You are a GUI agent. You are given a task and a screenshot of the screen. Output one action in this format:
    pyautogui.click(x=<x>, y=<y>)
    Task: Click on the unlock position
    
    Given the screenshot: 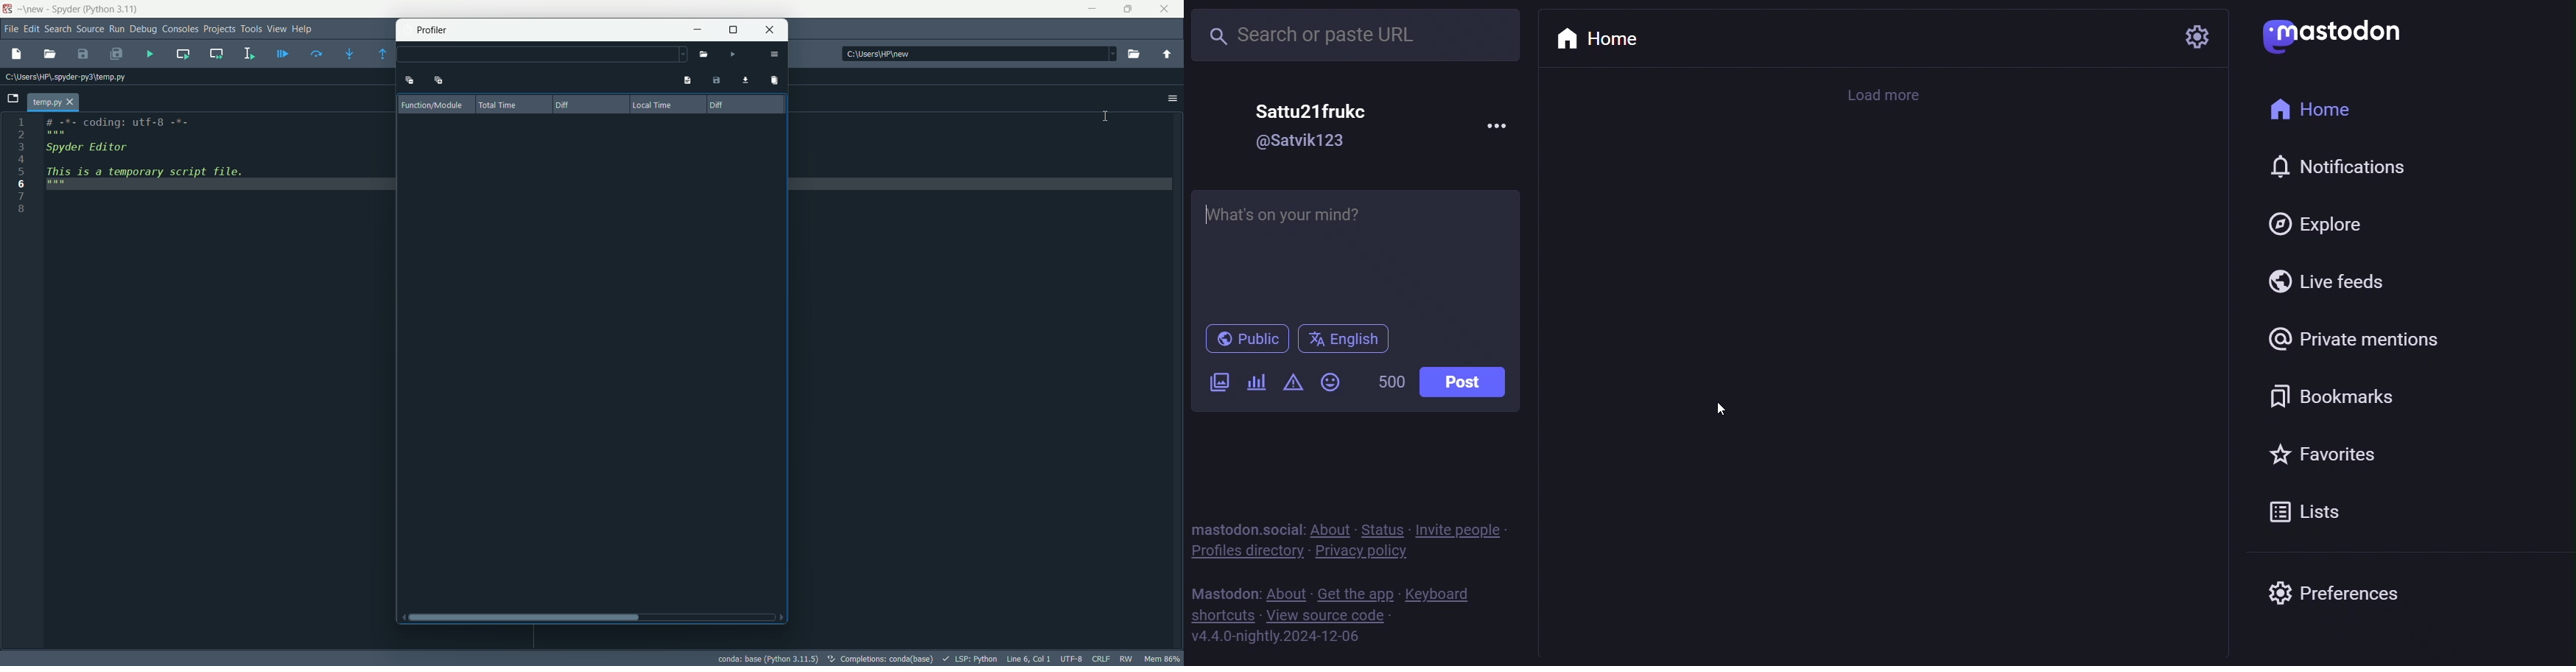 What is the action you would take?
    pyautogui.click(x=1172, y=100)
    